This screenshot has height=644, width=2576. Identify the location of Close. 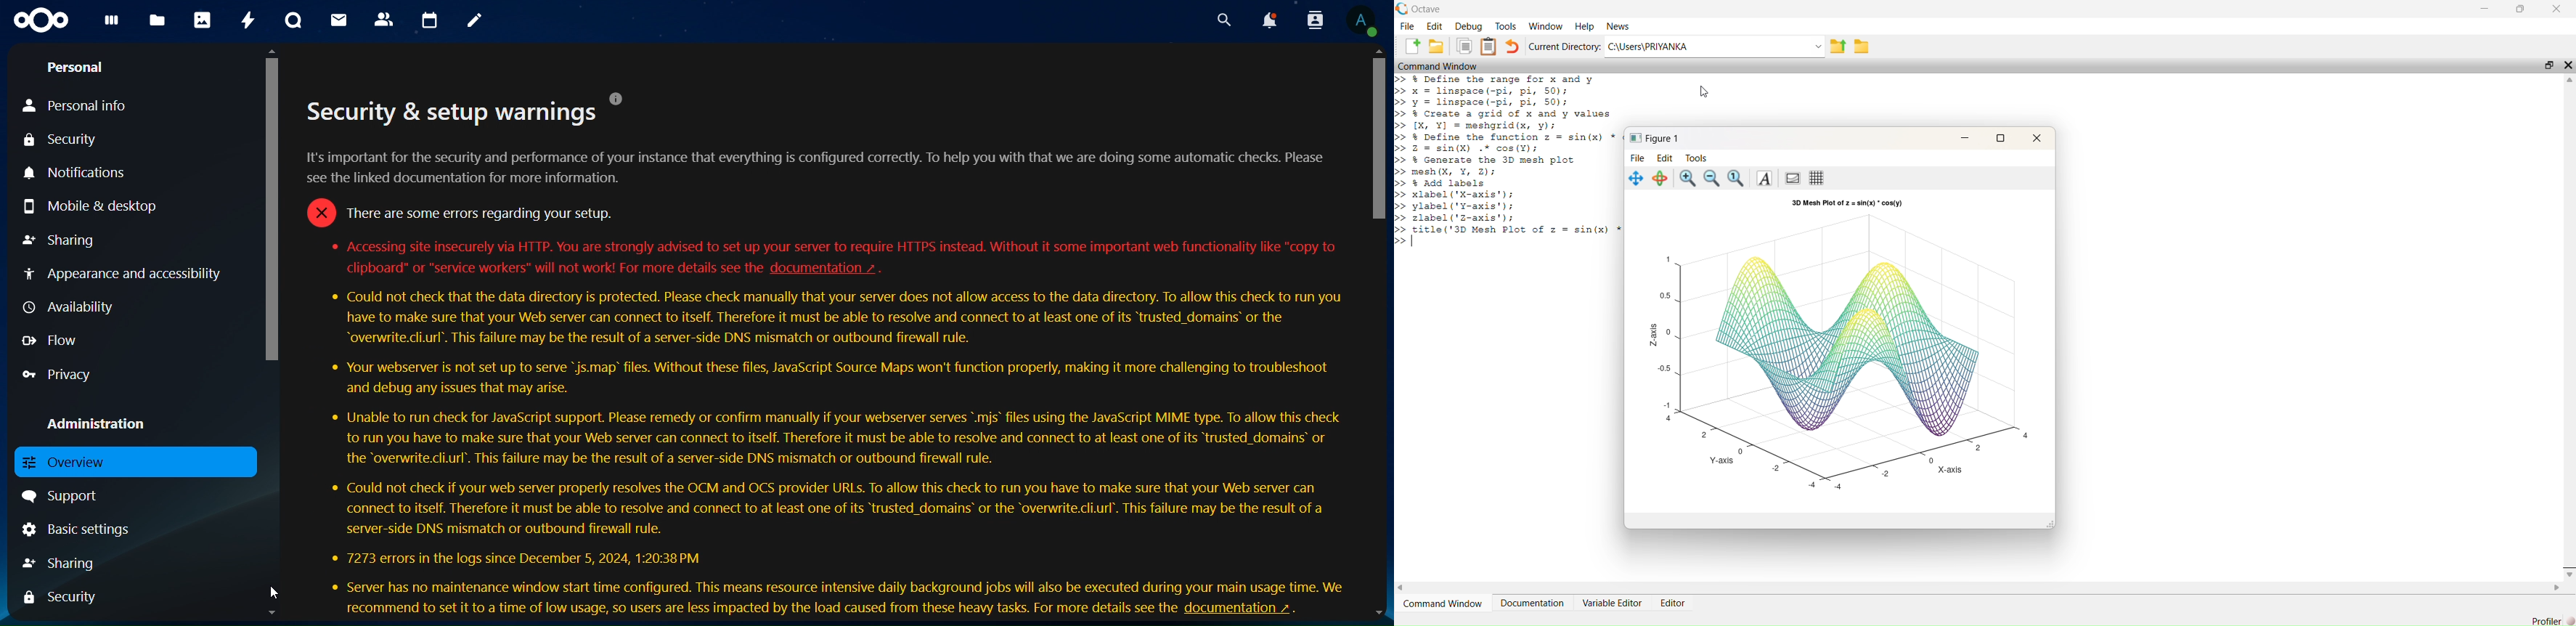
(2569, 65).